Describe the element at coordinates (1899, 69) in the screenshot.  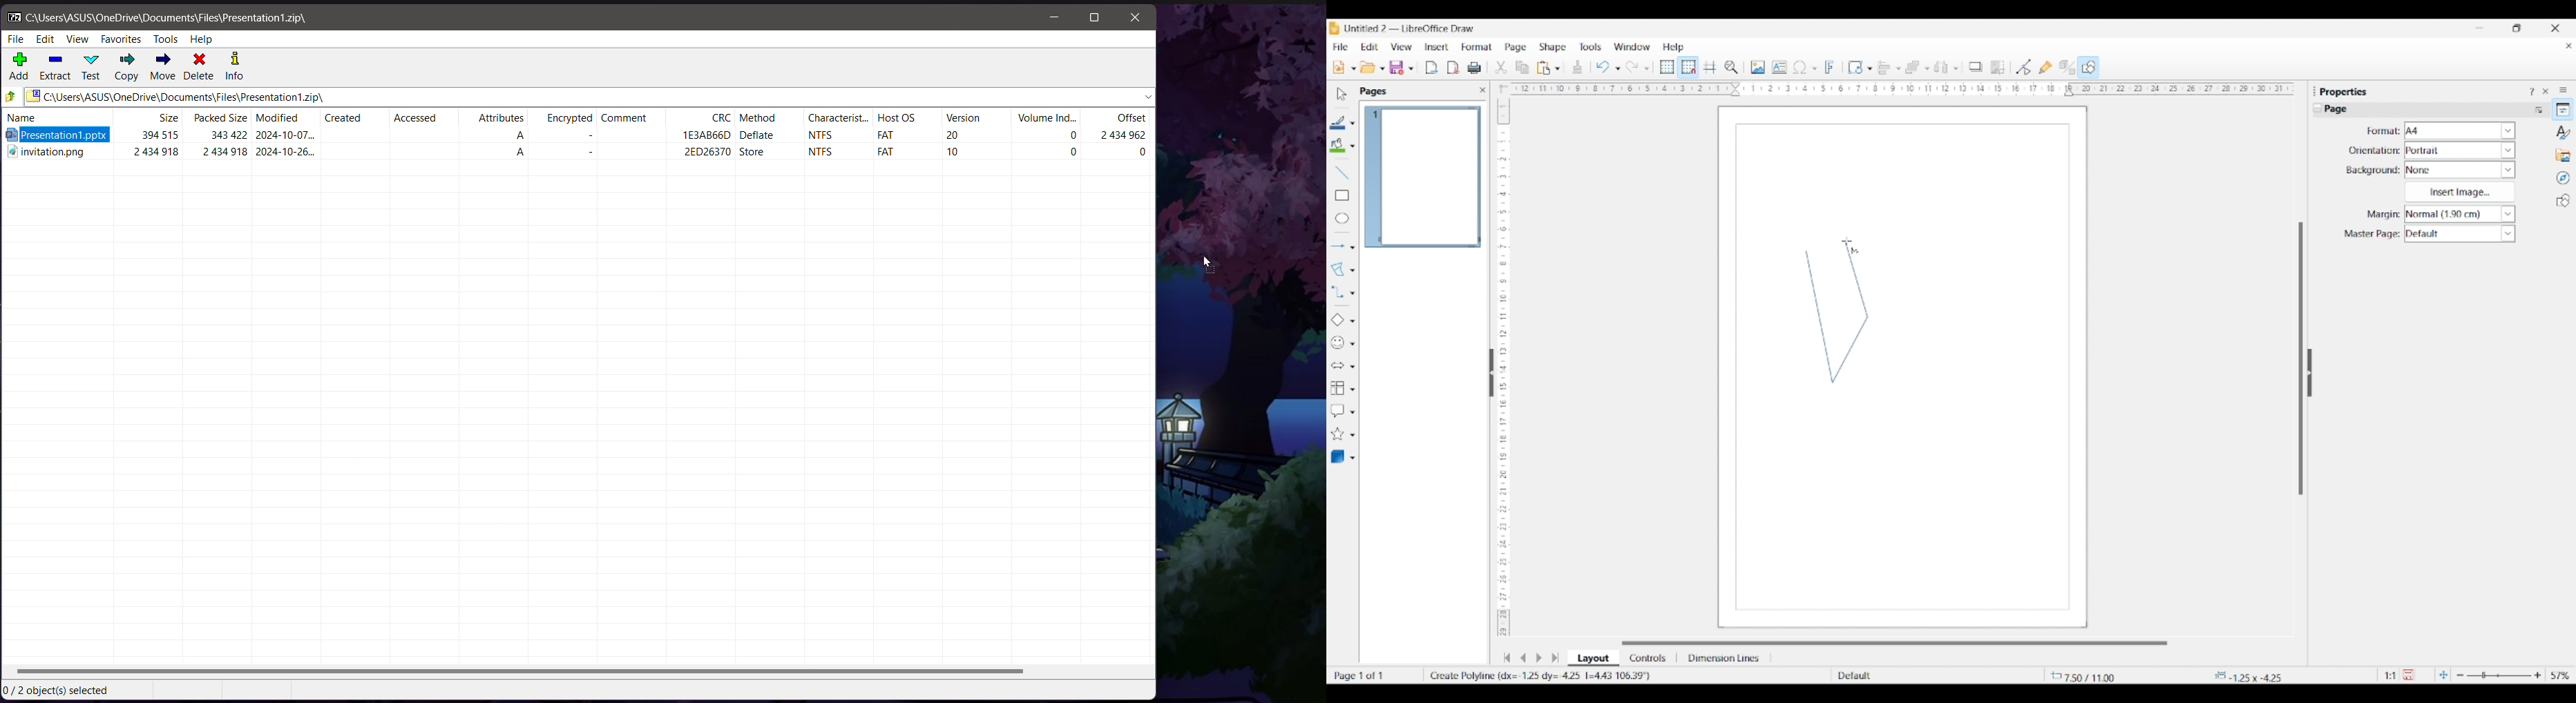
I see `Align object options` at that location.